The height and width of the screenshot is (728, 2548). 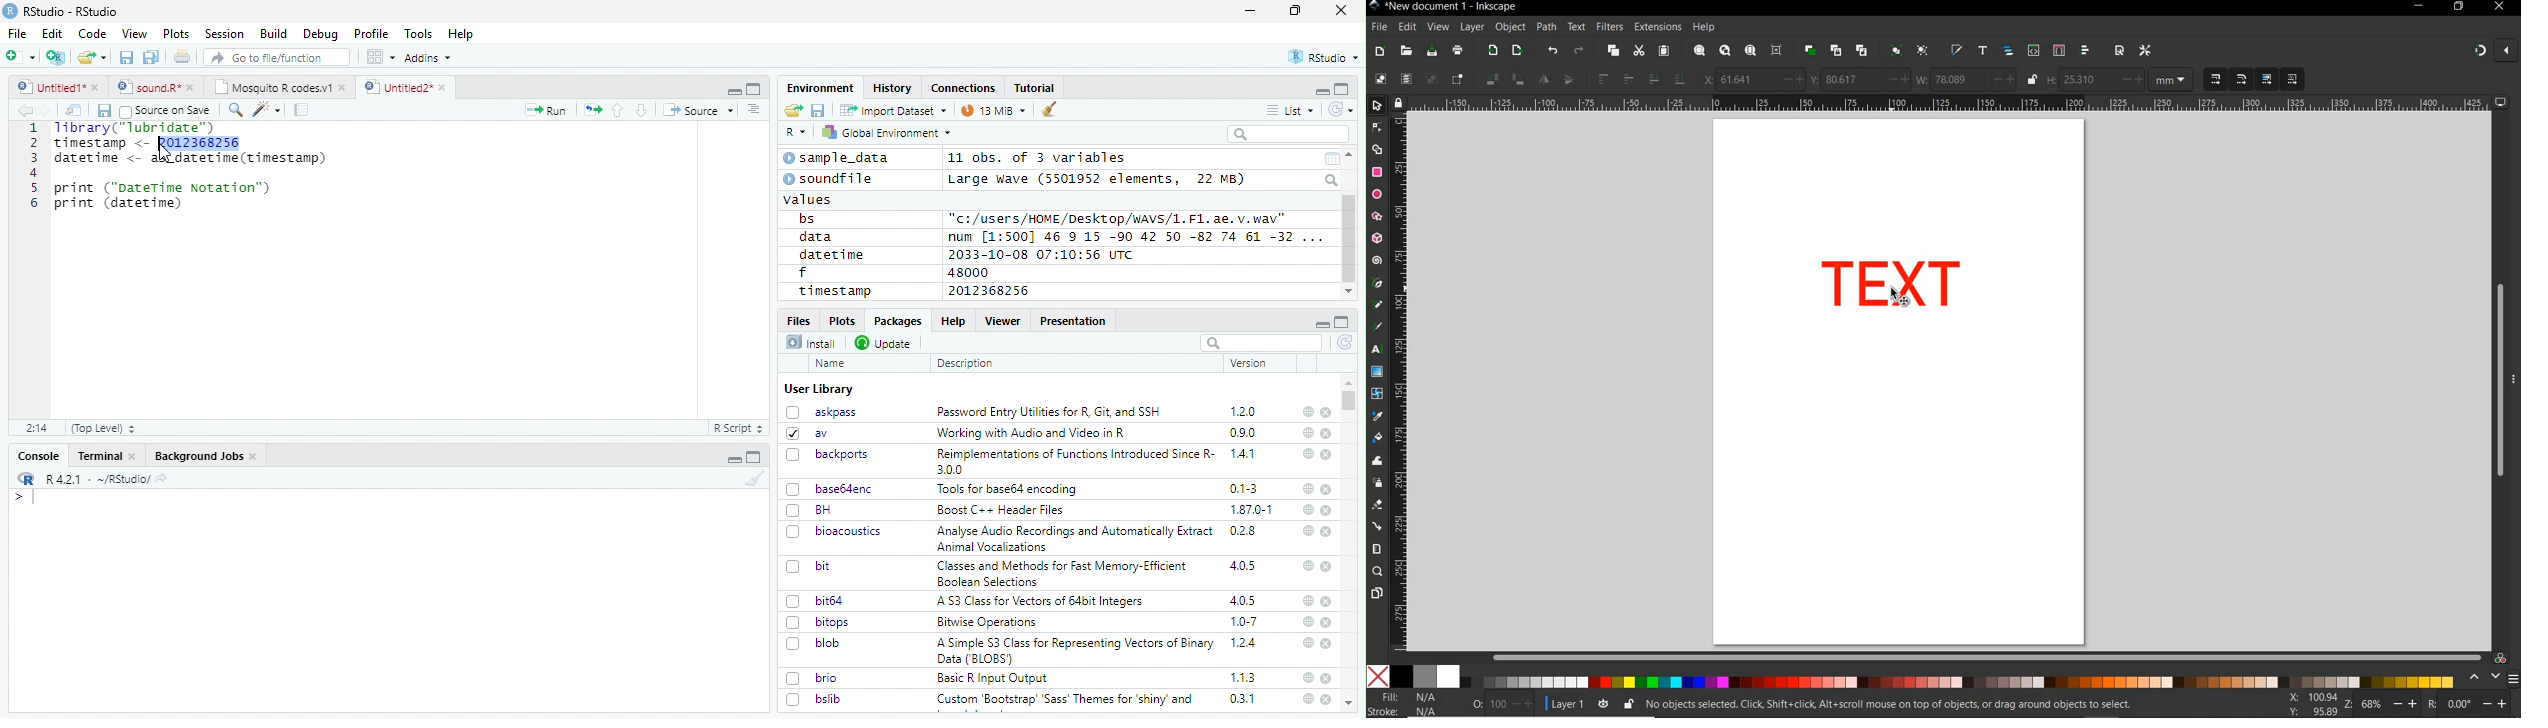 What do you see at coordinates (1432, 51) in the screenshot?
I see `save` at bounding box center [1432, 51].